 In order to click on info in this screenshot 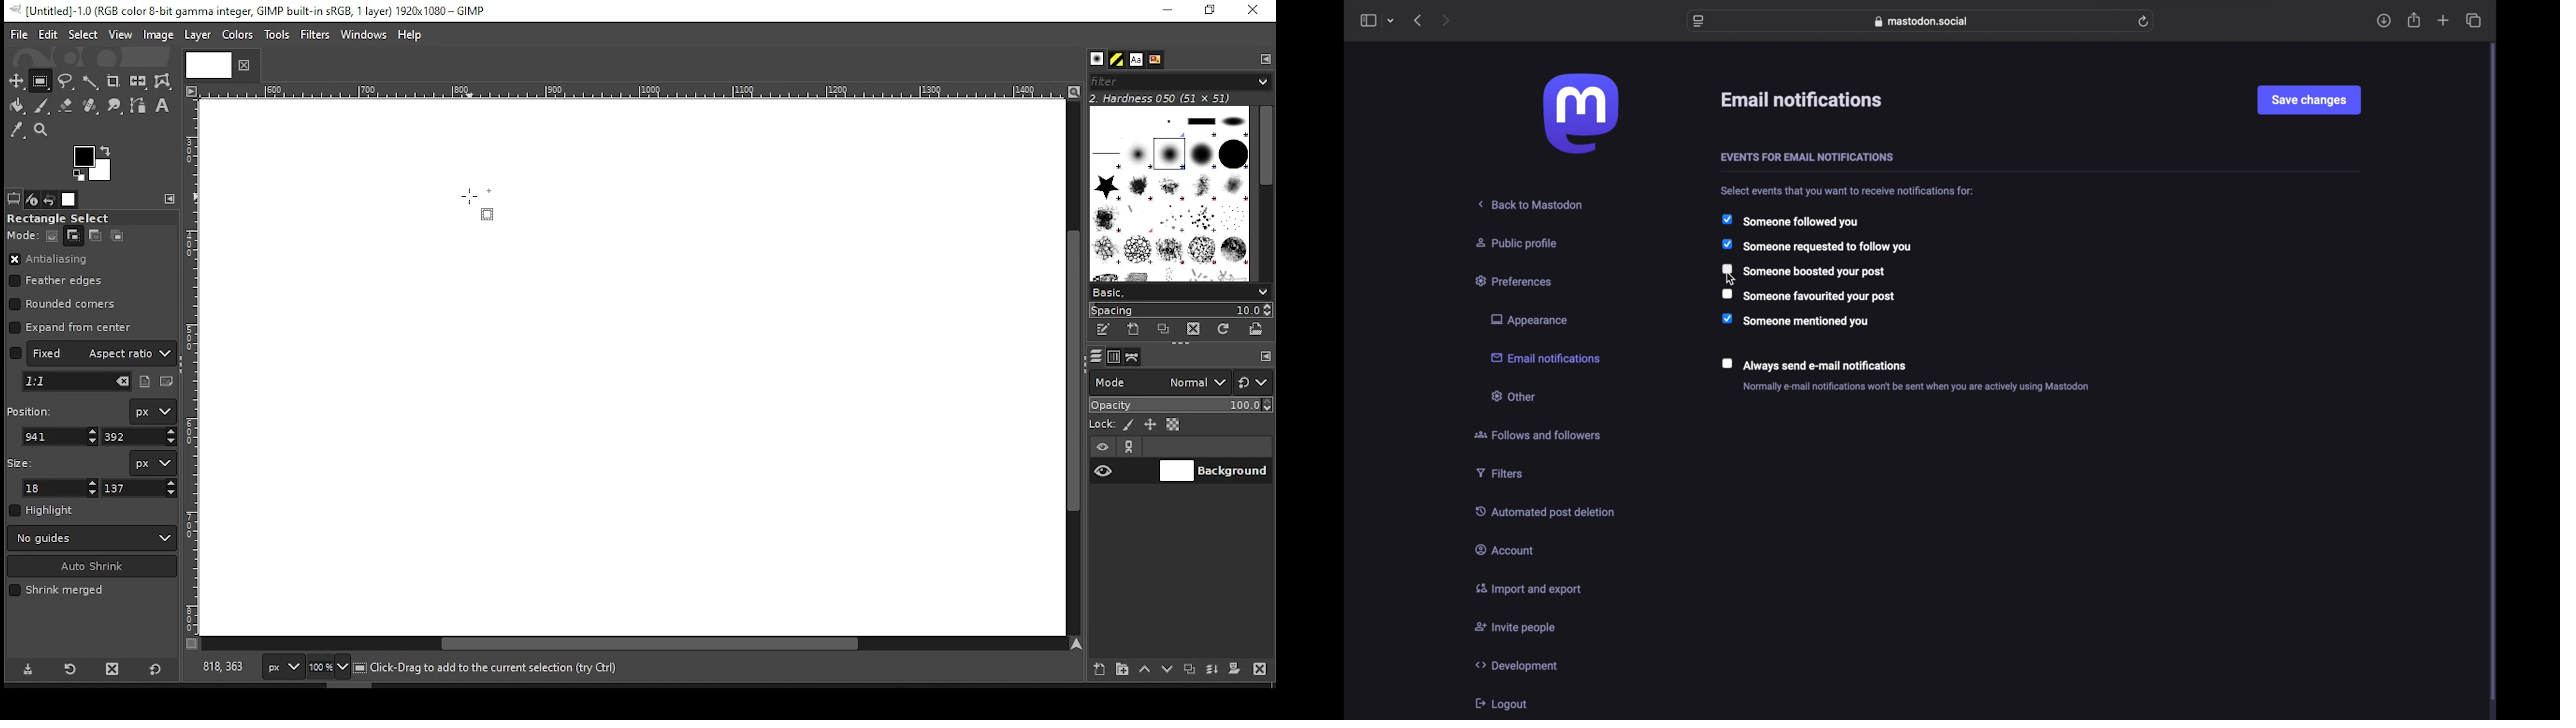, I will do `click(1916, 387)`.